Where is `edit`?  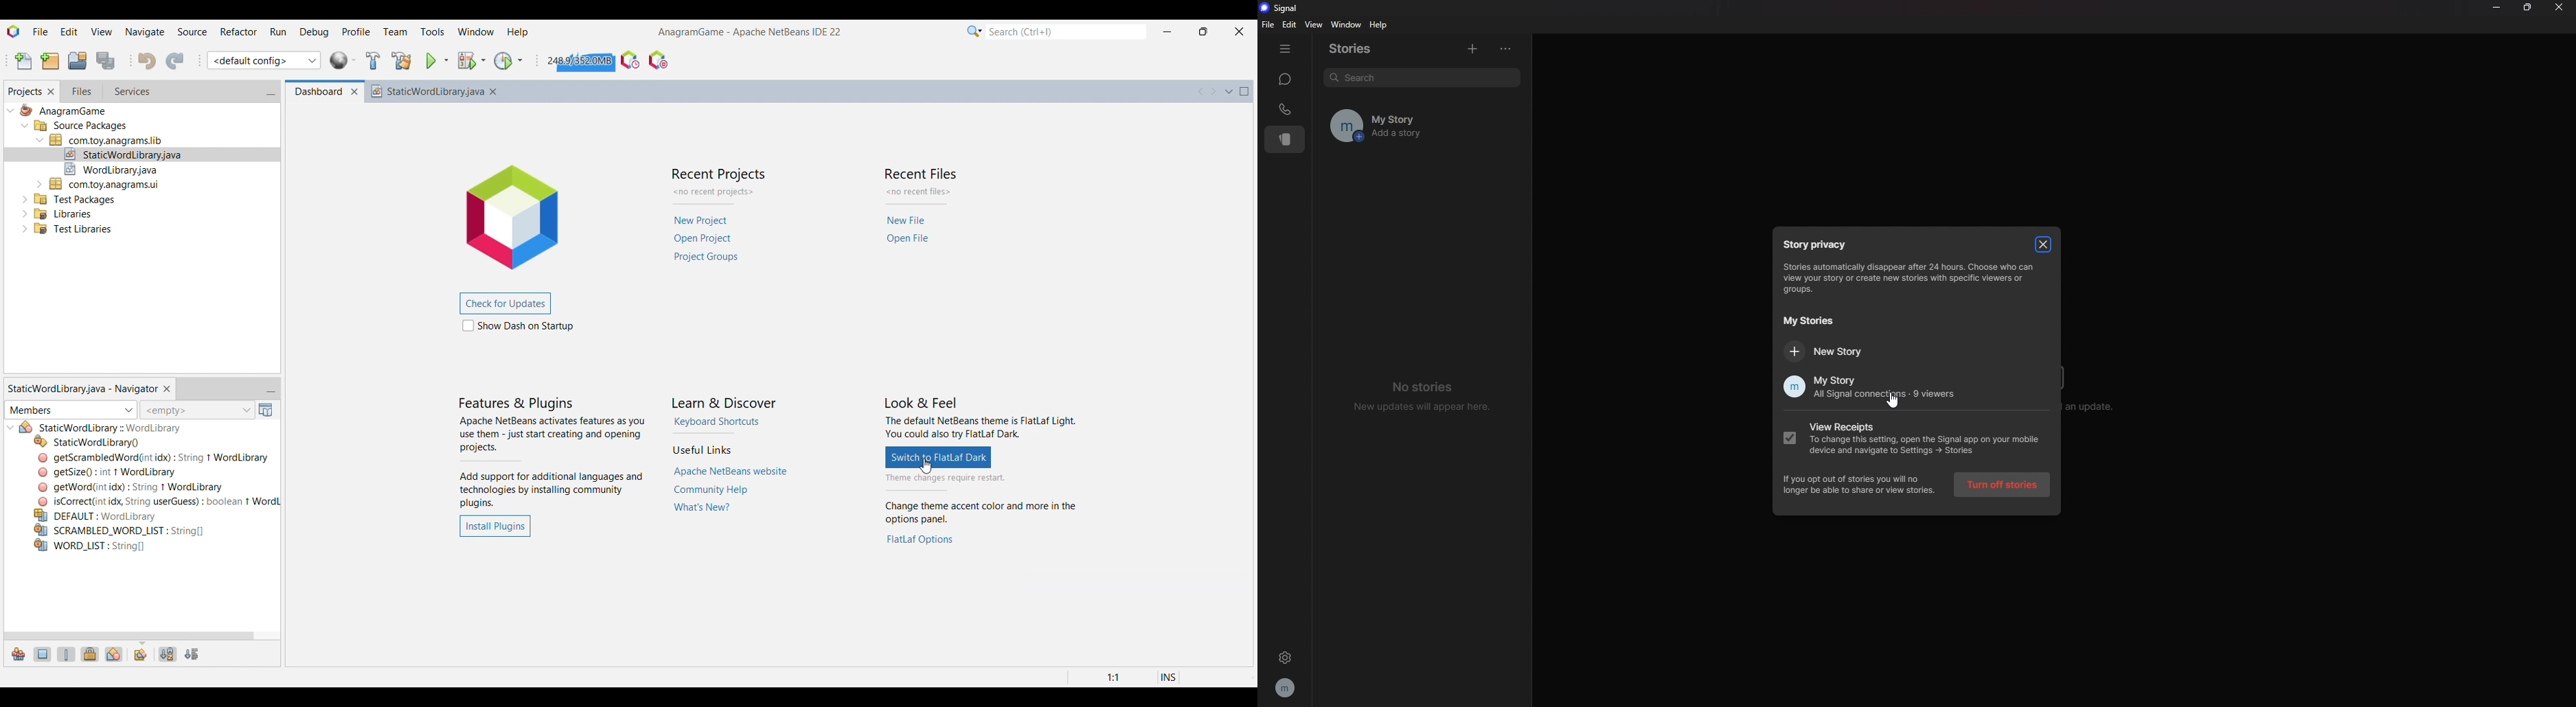
edit is located at coordinates (1289, 25).